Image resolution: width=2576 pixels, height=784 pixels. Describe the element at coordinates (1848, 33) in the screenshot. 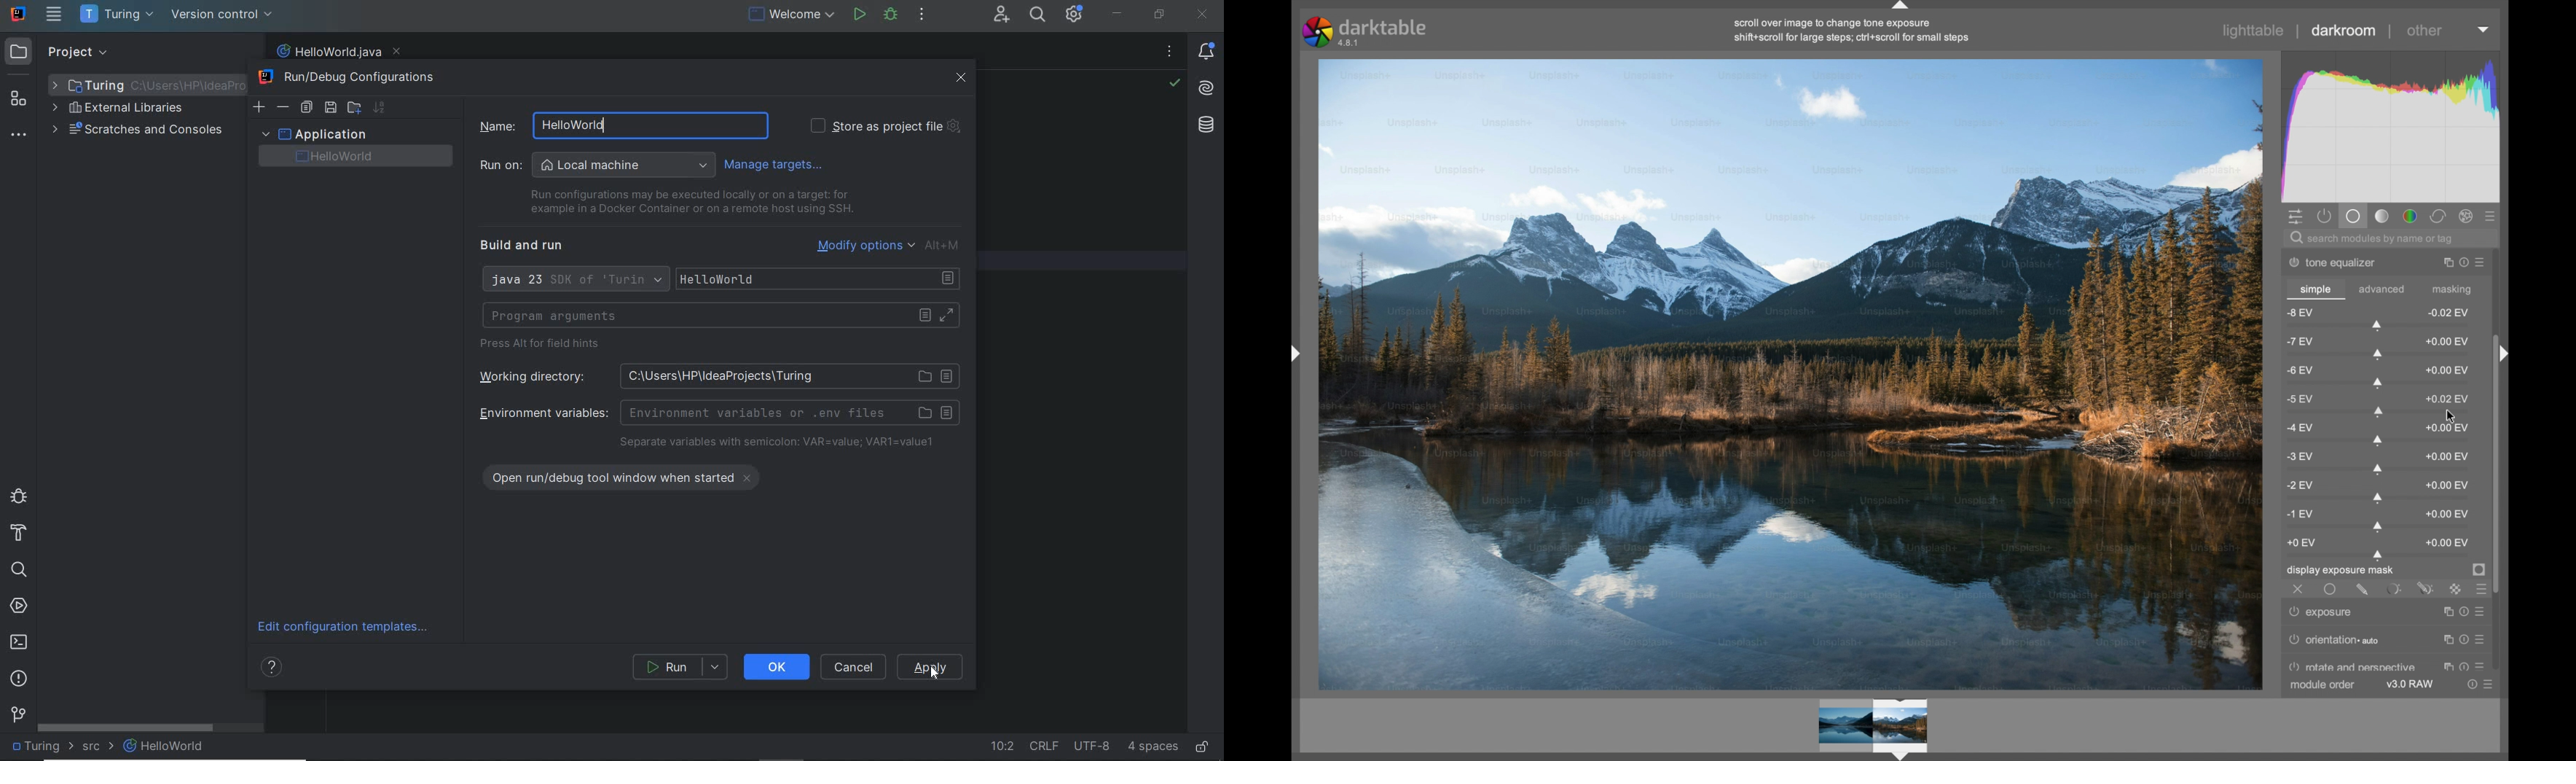

I see `scroll over image to change tone exposure
shift+scroll for large steps; cri+scroll for small steps` at that location.